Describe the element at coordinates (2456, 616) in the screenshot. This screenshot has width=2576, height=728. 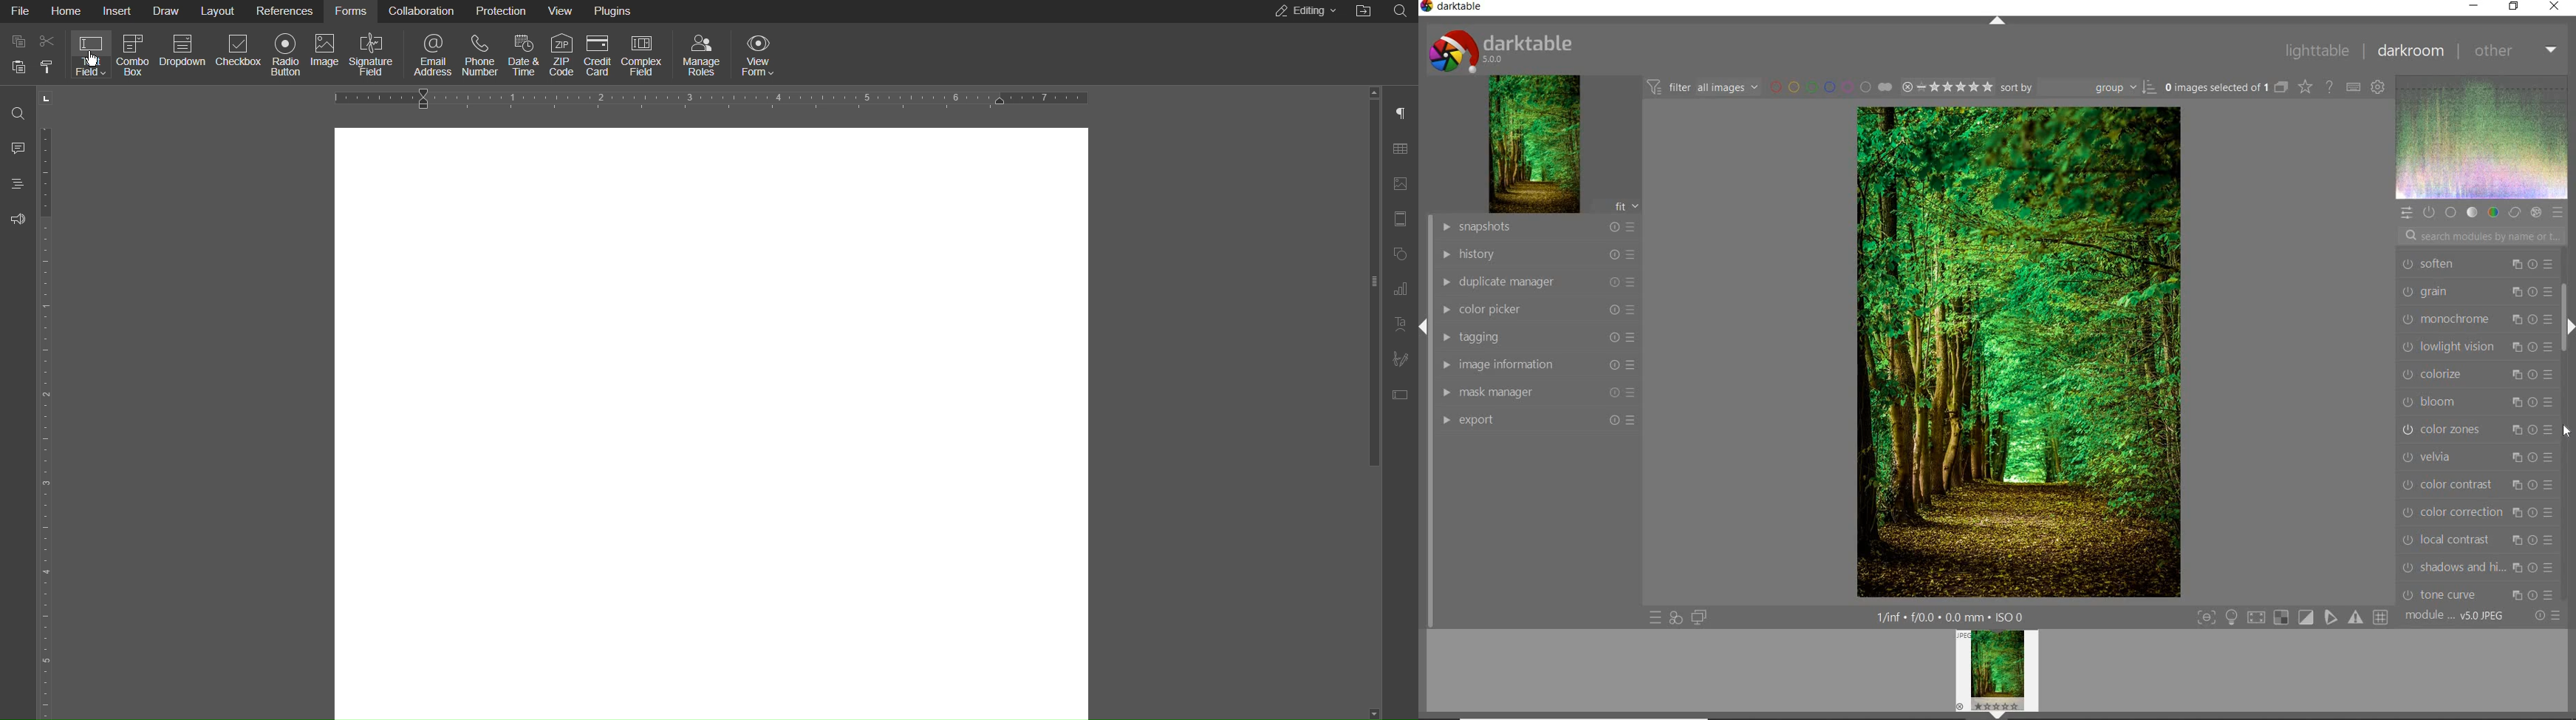
I see `MODULE ORDER` at that location.